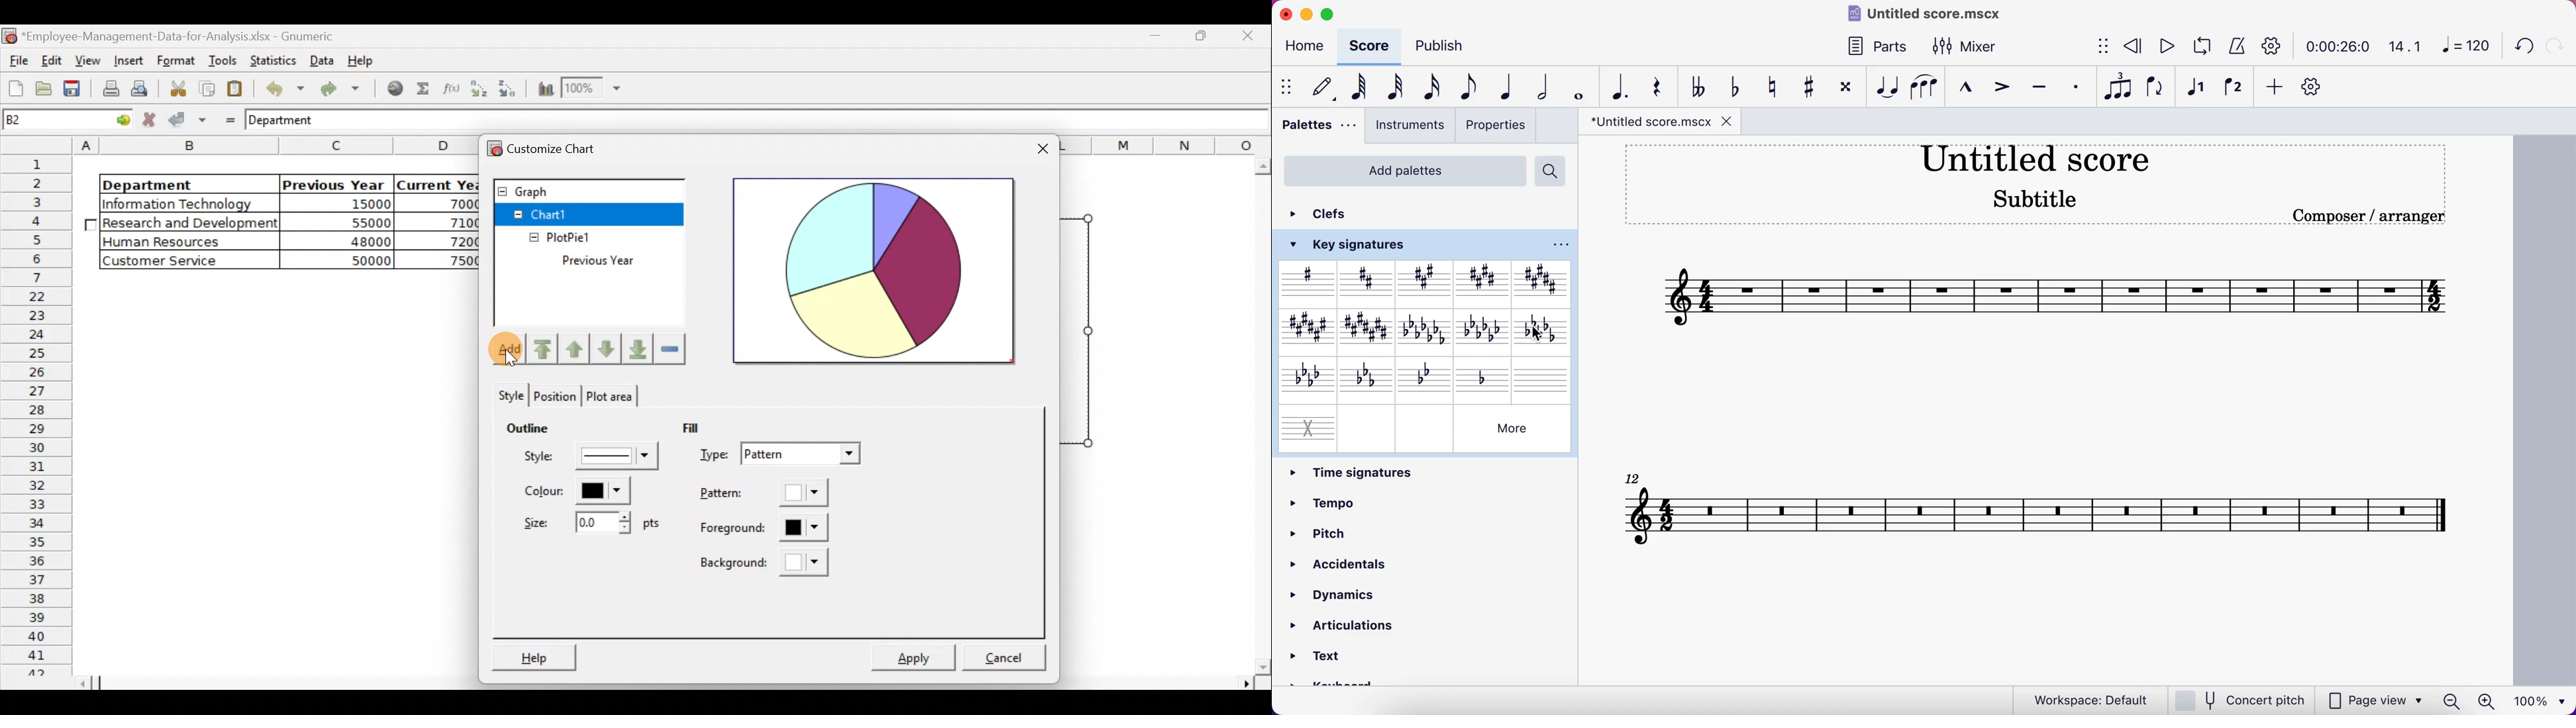 The image size is (2576, 728). What do you see at coordinates (544, 350) in the screenshot?
I see `Move upward` at bounding box center [544, 350].